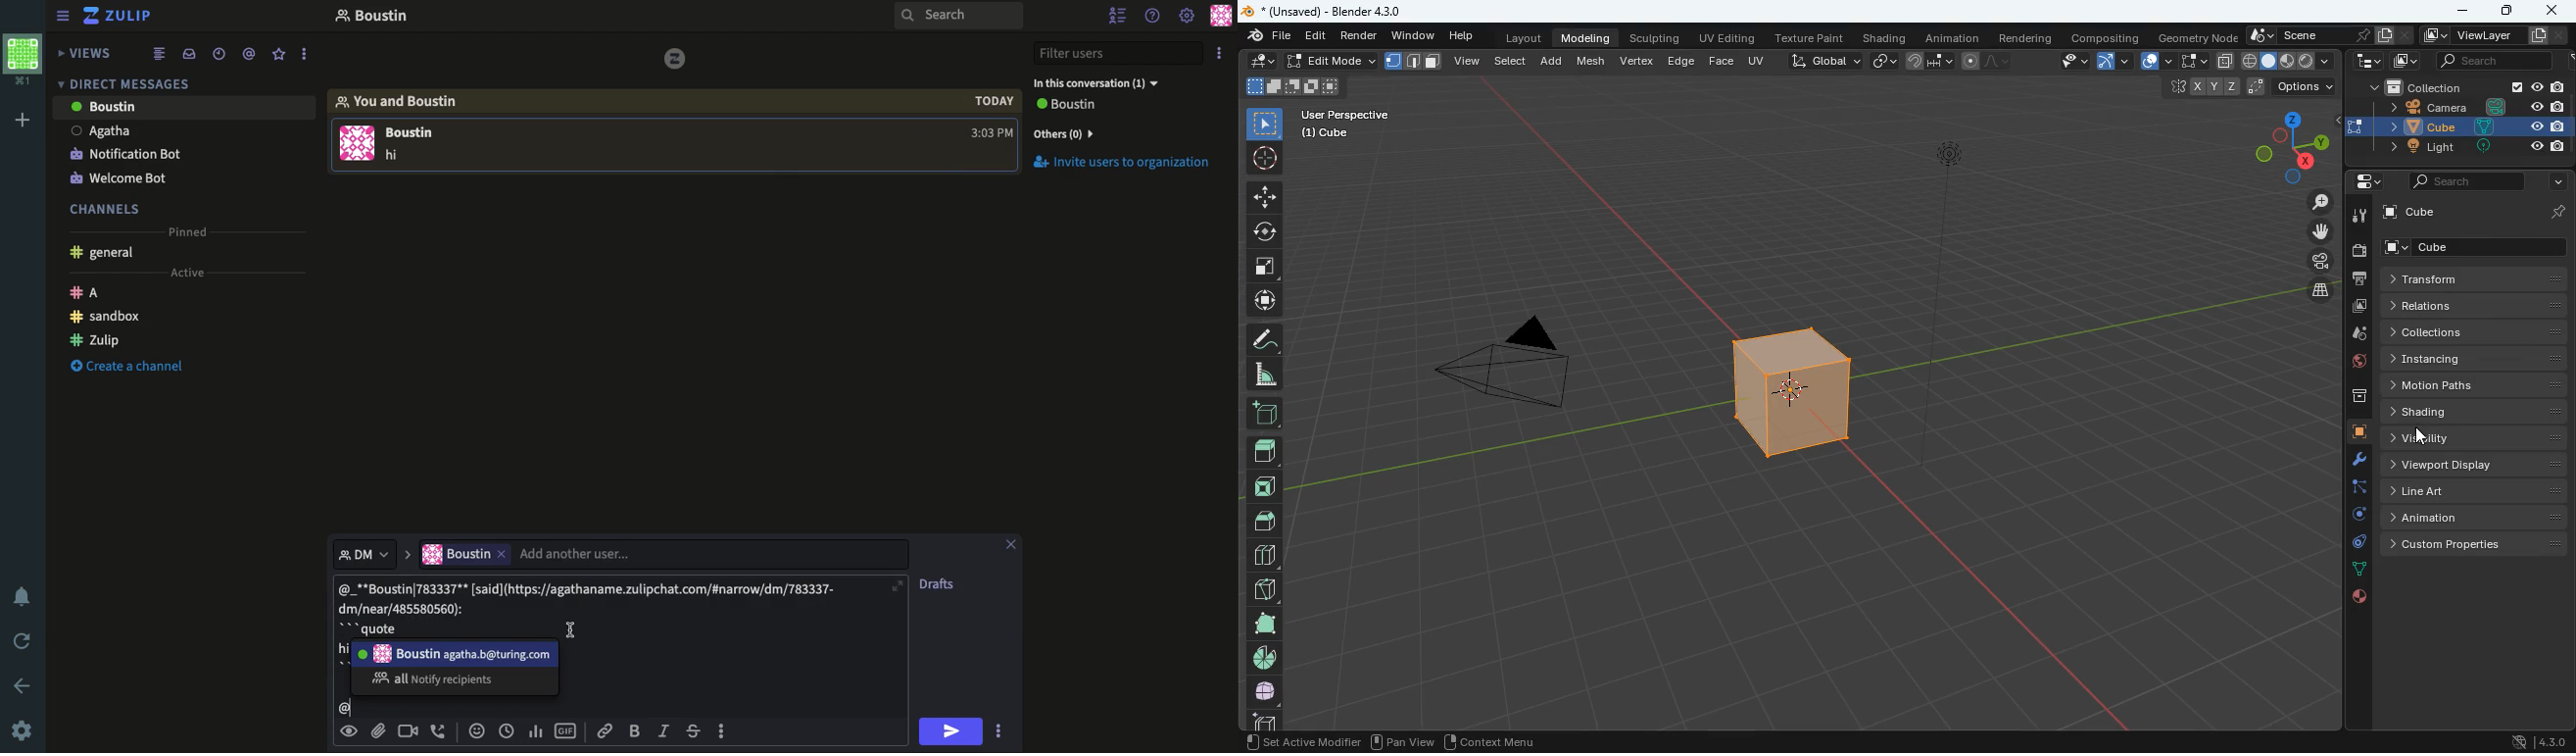 The image size is (2576, 756). Describe the element at coordinates (1019, 543) in the screenshot. I see `Clear` at that location.